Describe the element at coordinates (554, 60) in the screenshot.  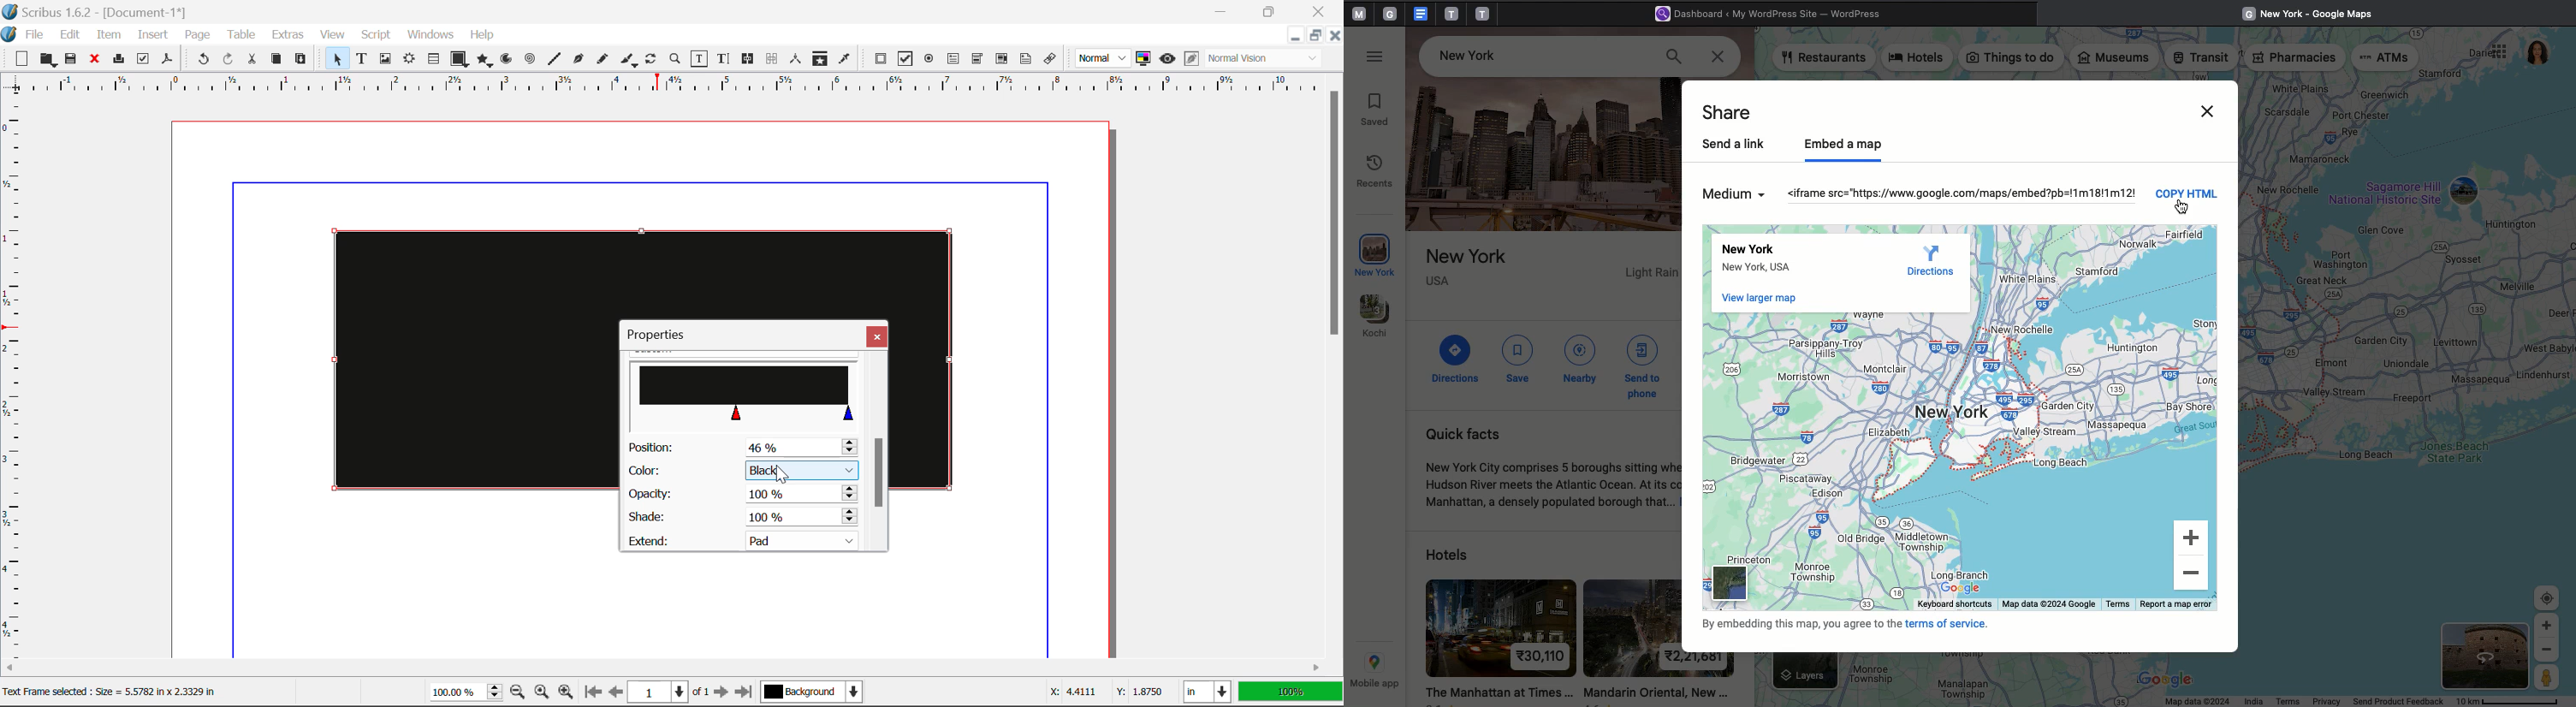
I see `Line` at that location.